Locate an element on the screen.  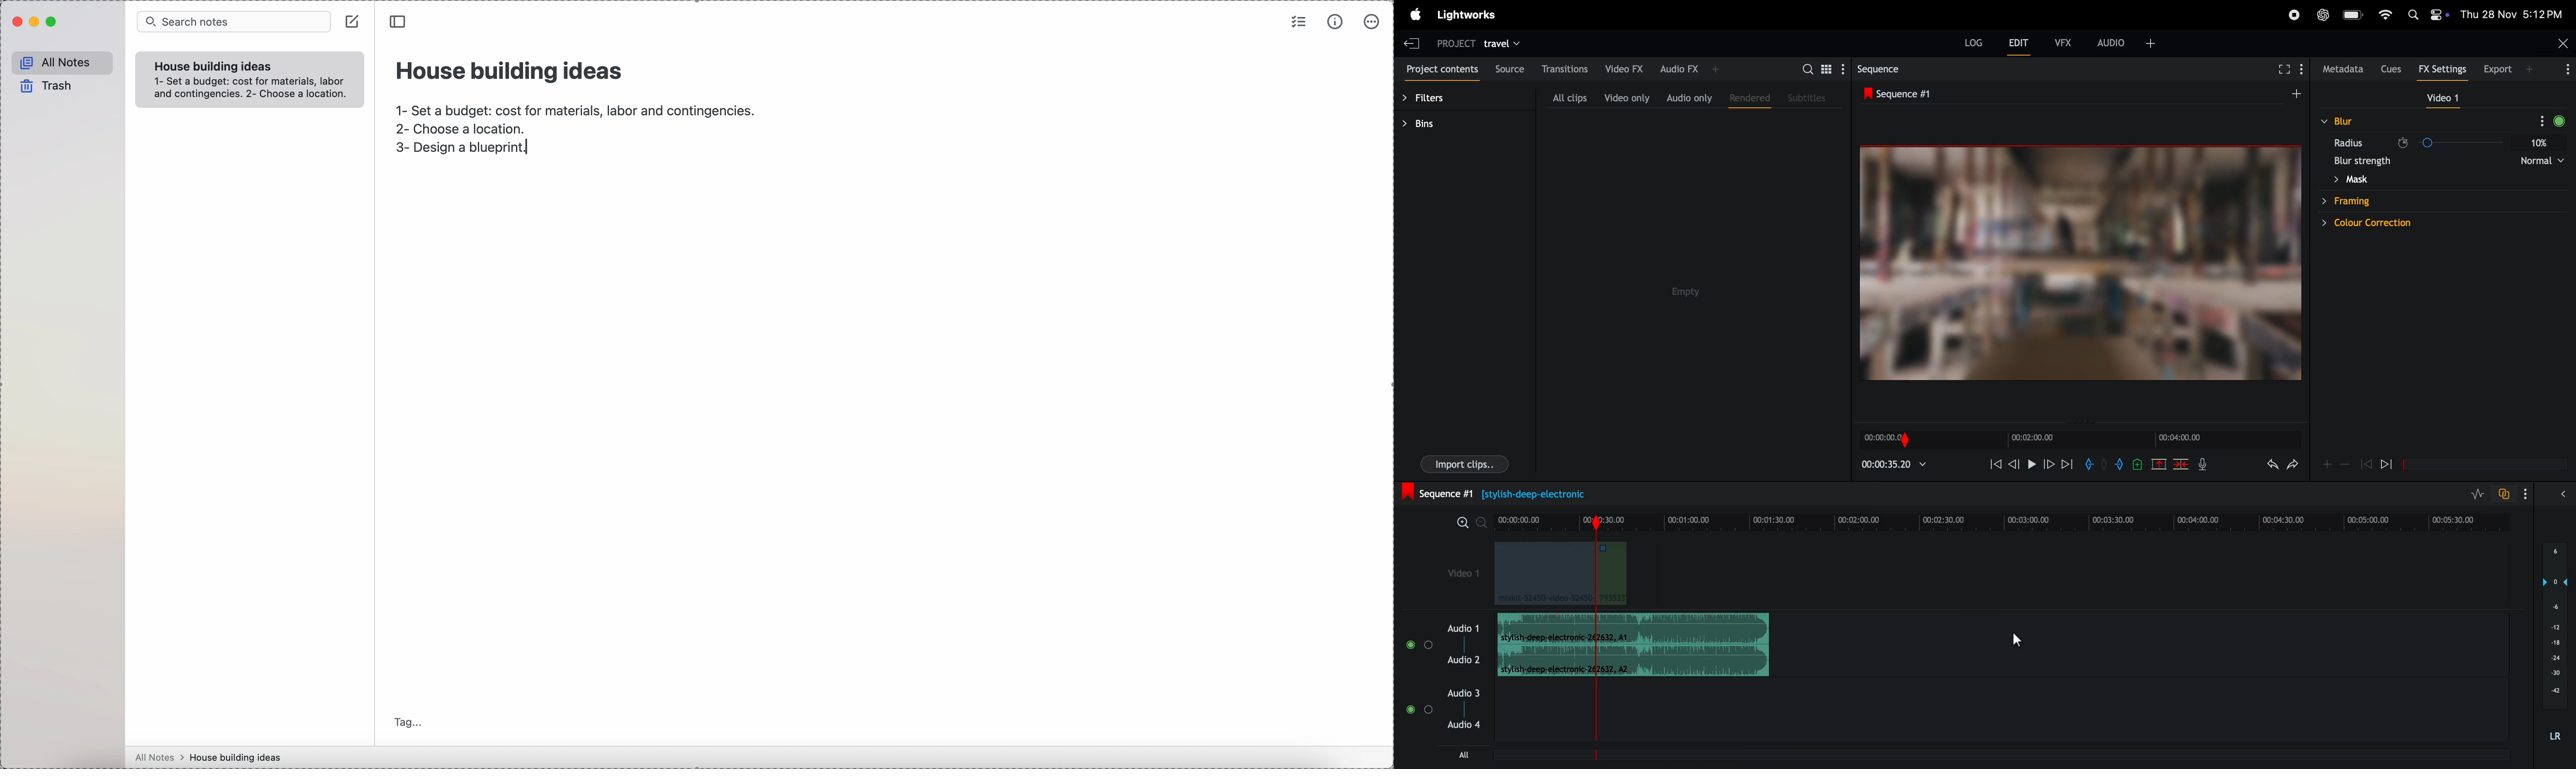
Empty is located at coordinates (1704, 288).